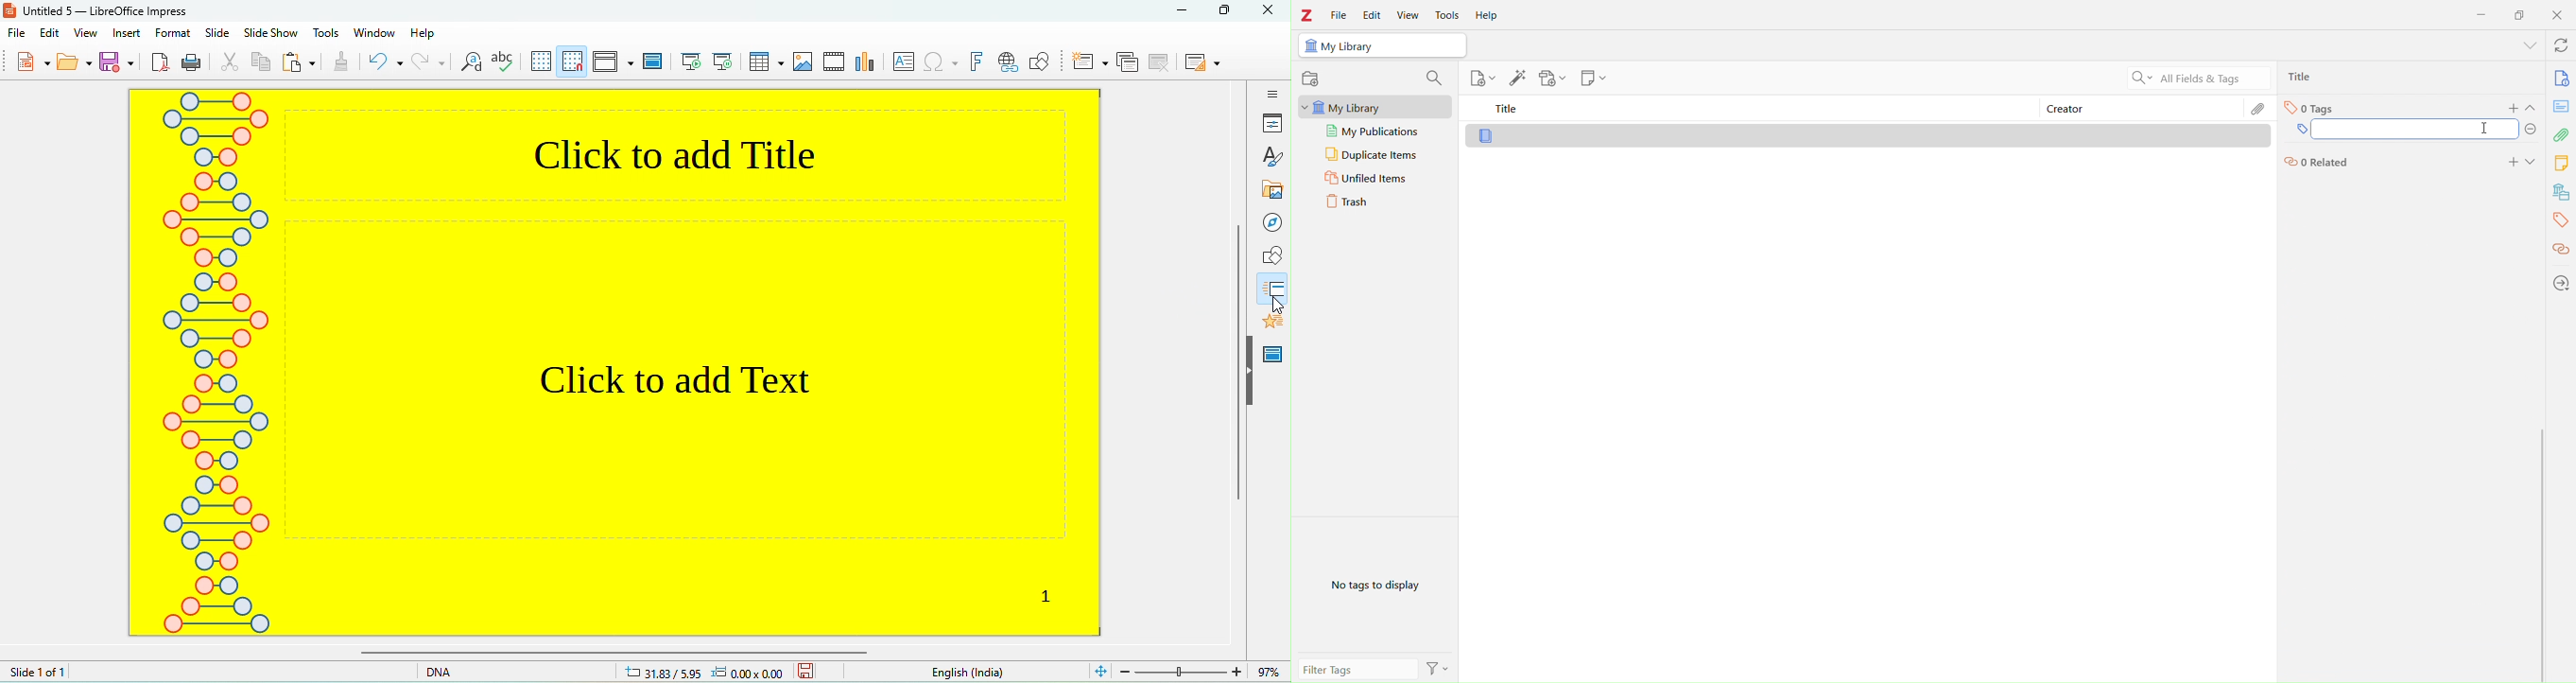 The width and height of the screenshot is (2576, 700). I want to click on Unfiled Items, so click(1369, 180).